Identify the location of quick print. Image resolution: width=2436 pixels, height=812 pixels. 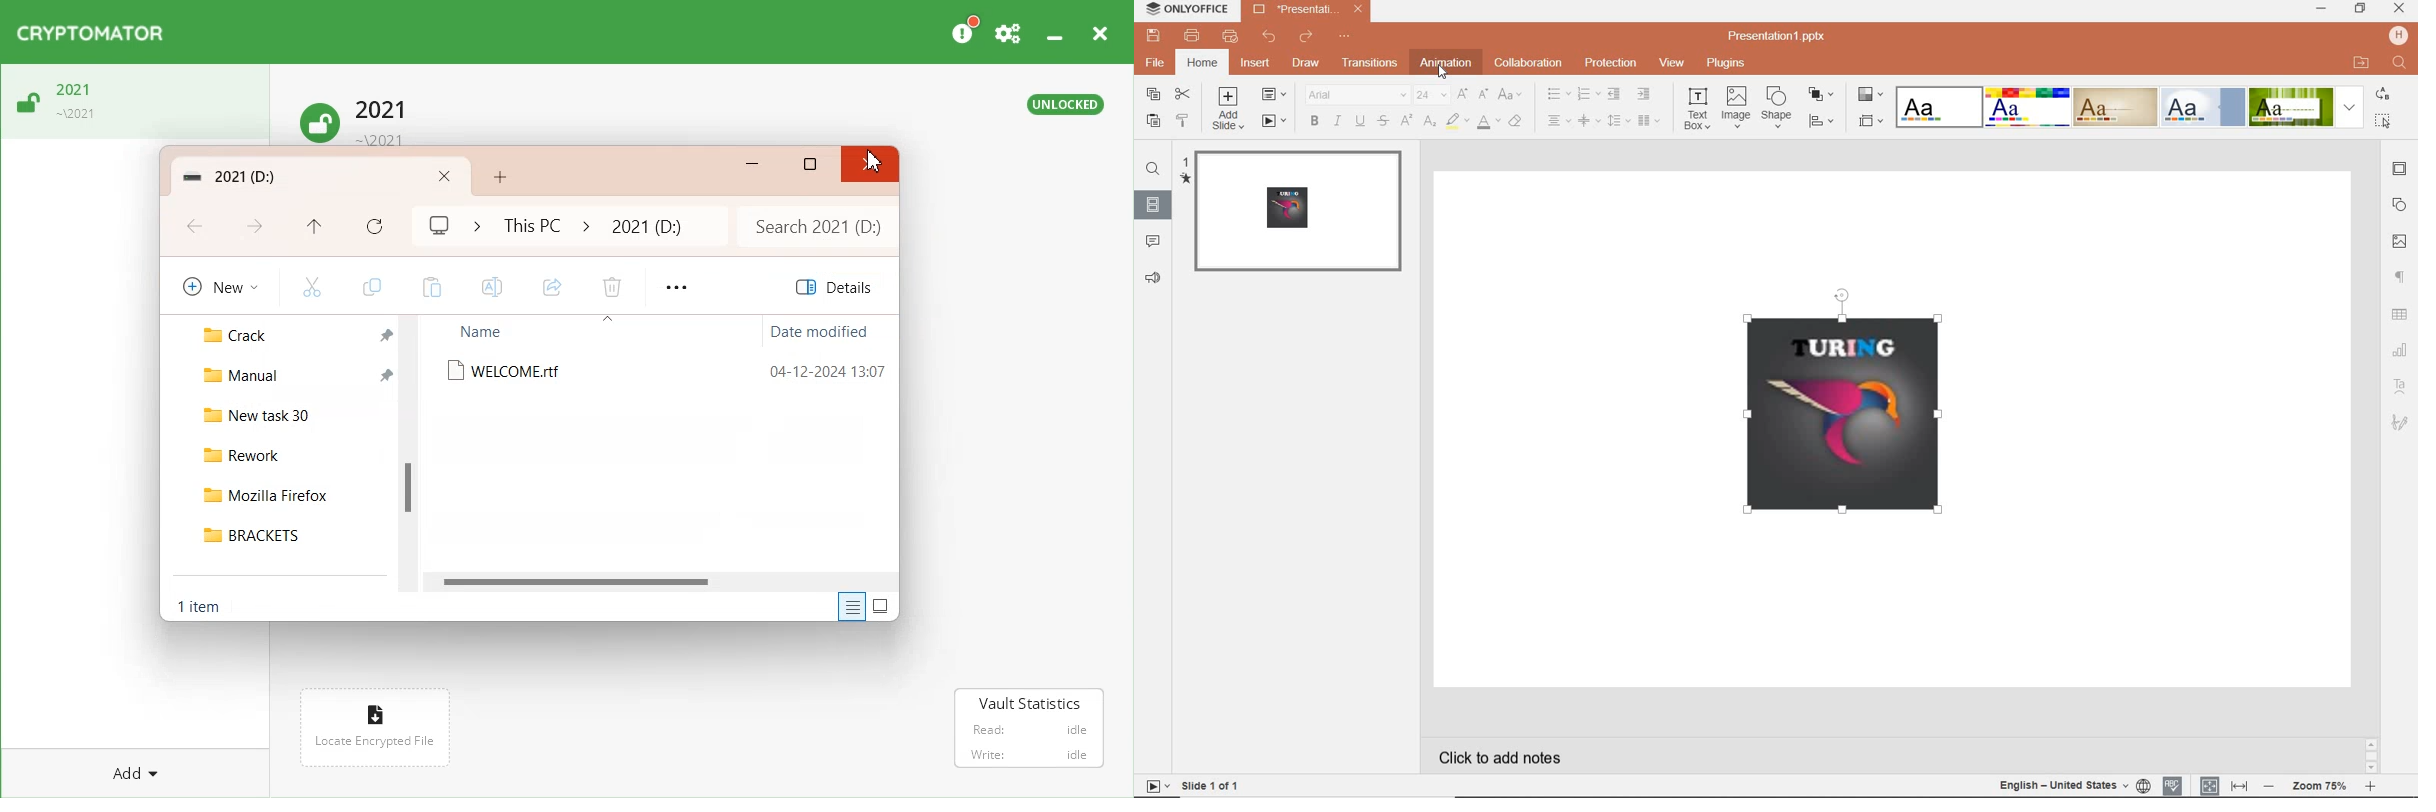
(1230, 37).